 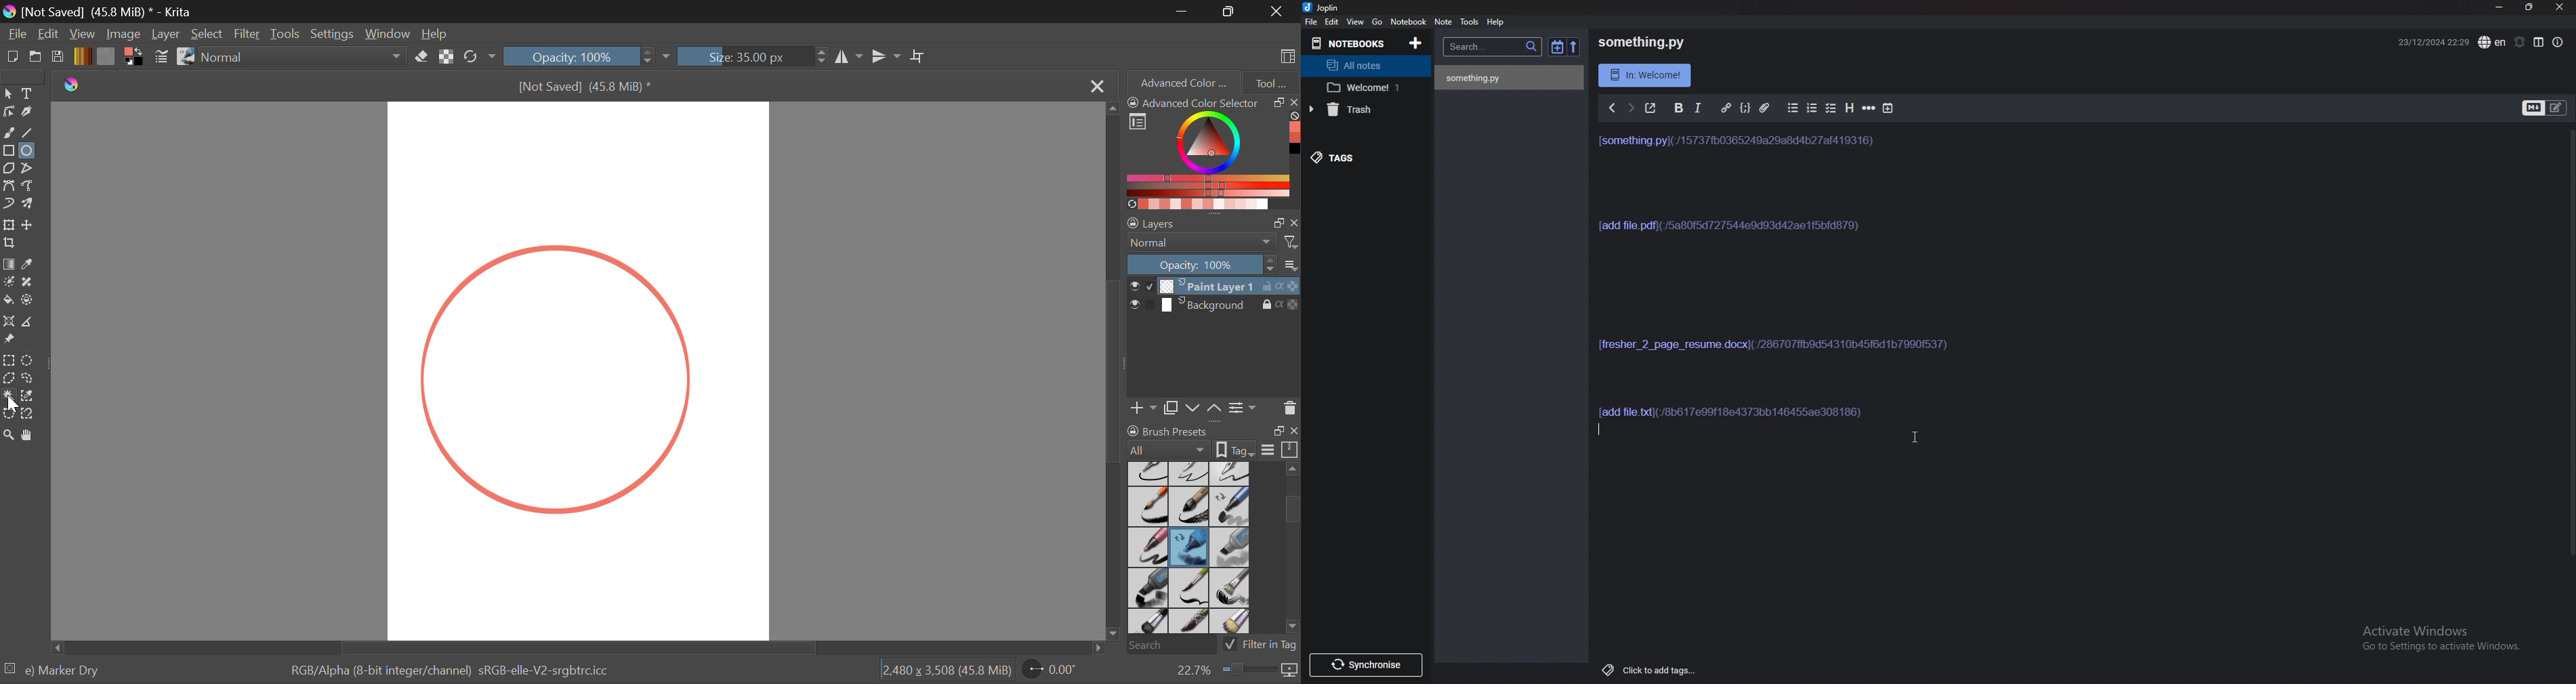 I want to click on trash, so click(x=1357, y=110).